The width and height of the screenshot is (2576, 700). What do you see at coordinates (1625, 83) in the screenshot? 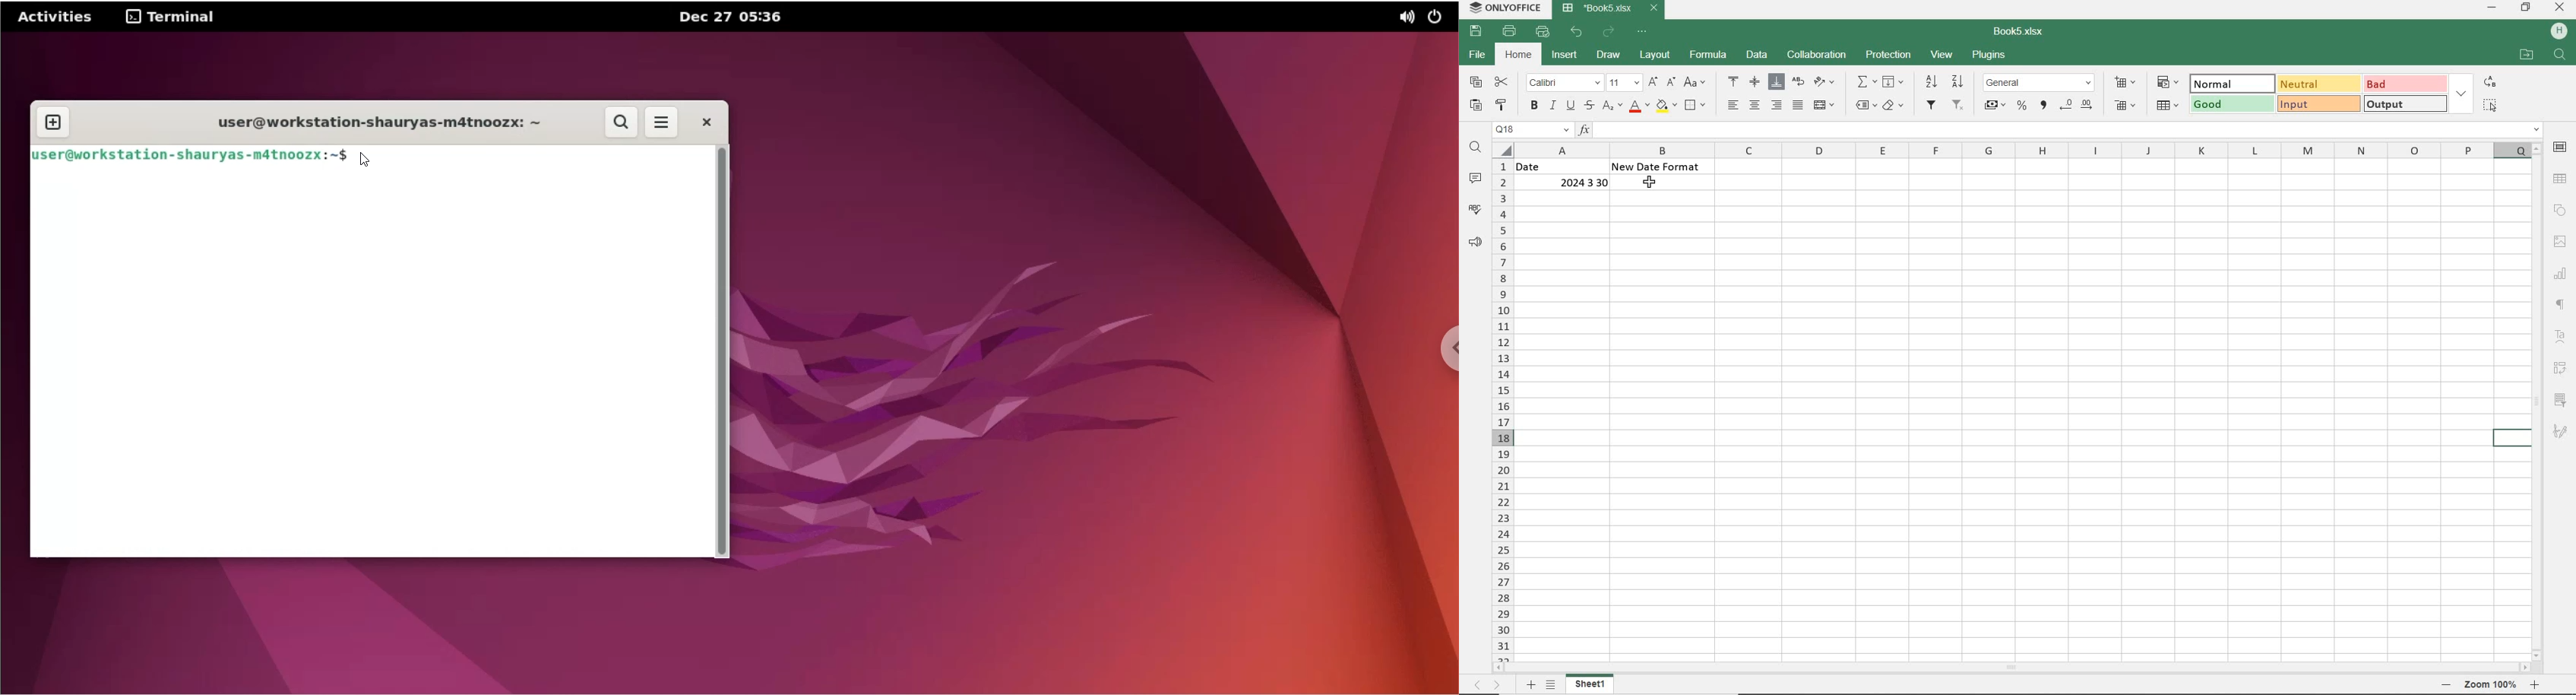
I see `FONT SIZE` at bounding box center [1625, 83].